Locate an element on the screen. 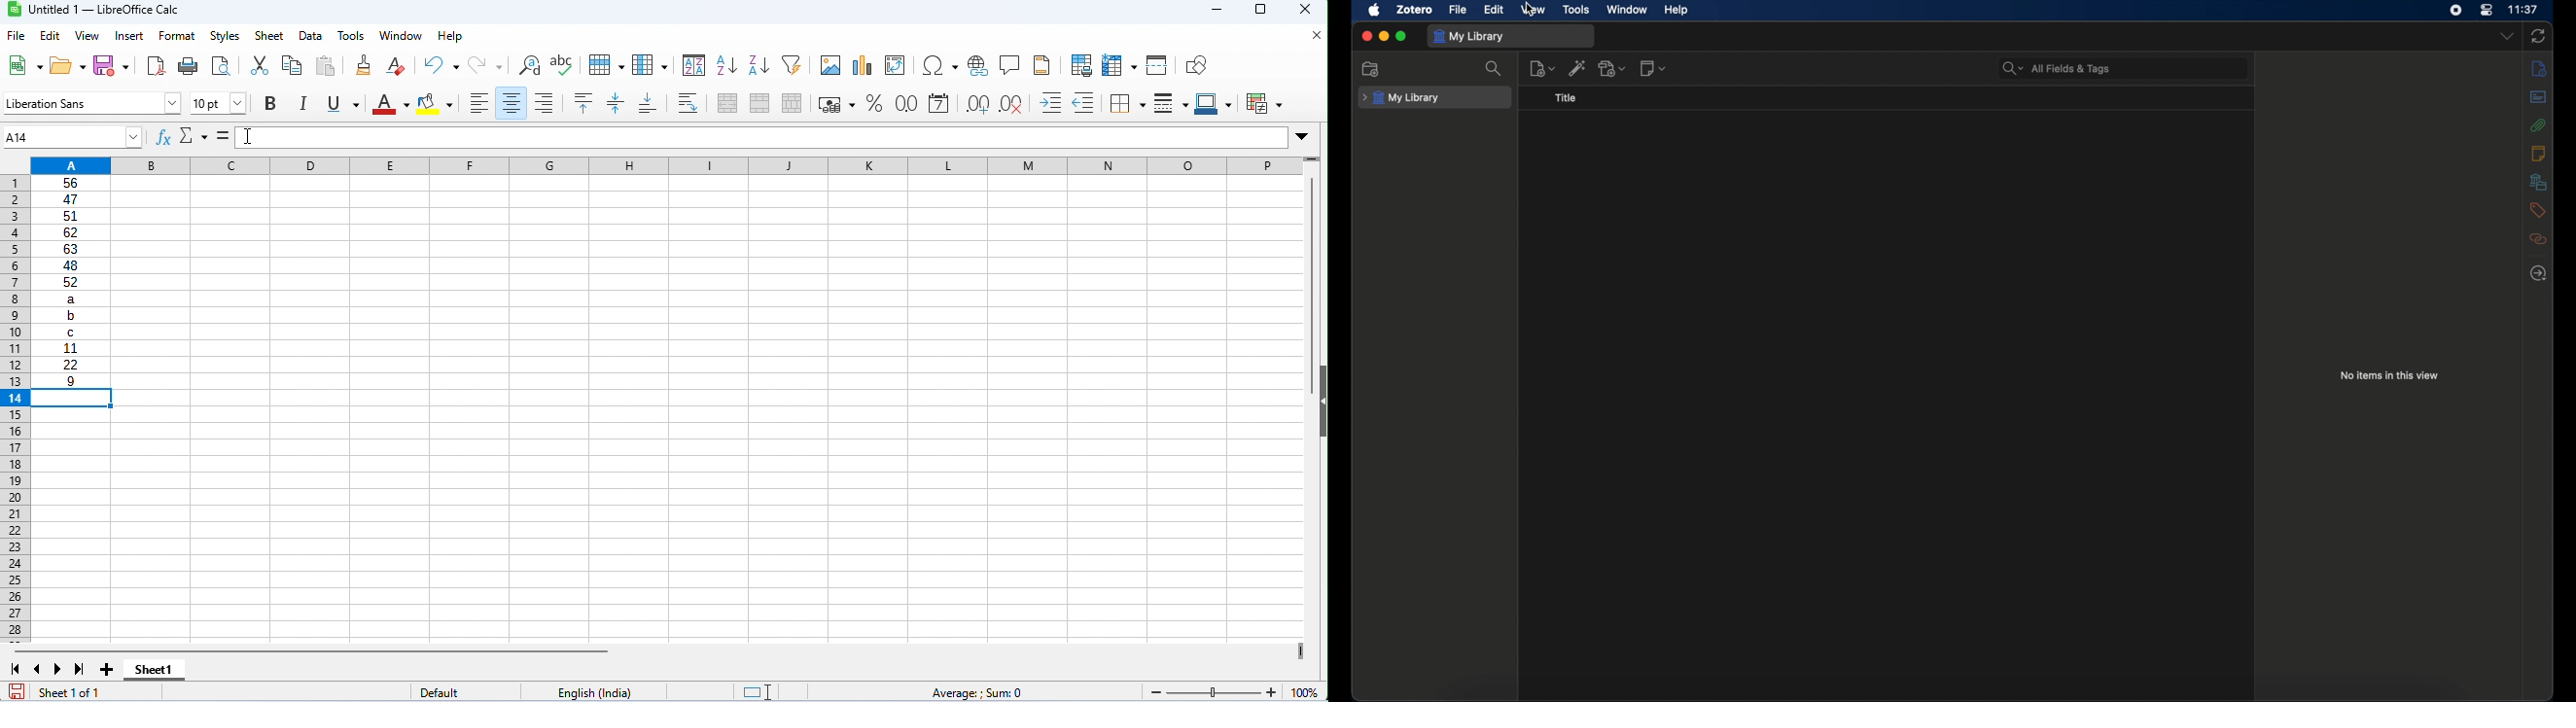 The width and height of the screenshot is (2576, 728). input cell number is located at coordinates (78, 137).